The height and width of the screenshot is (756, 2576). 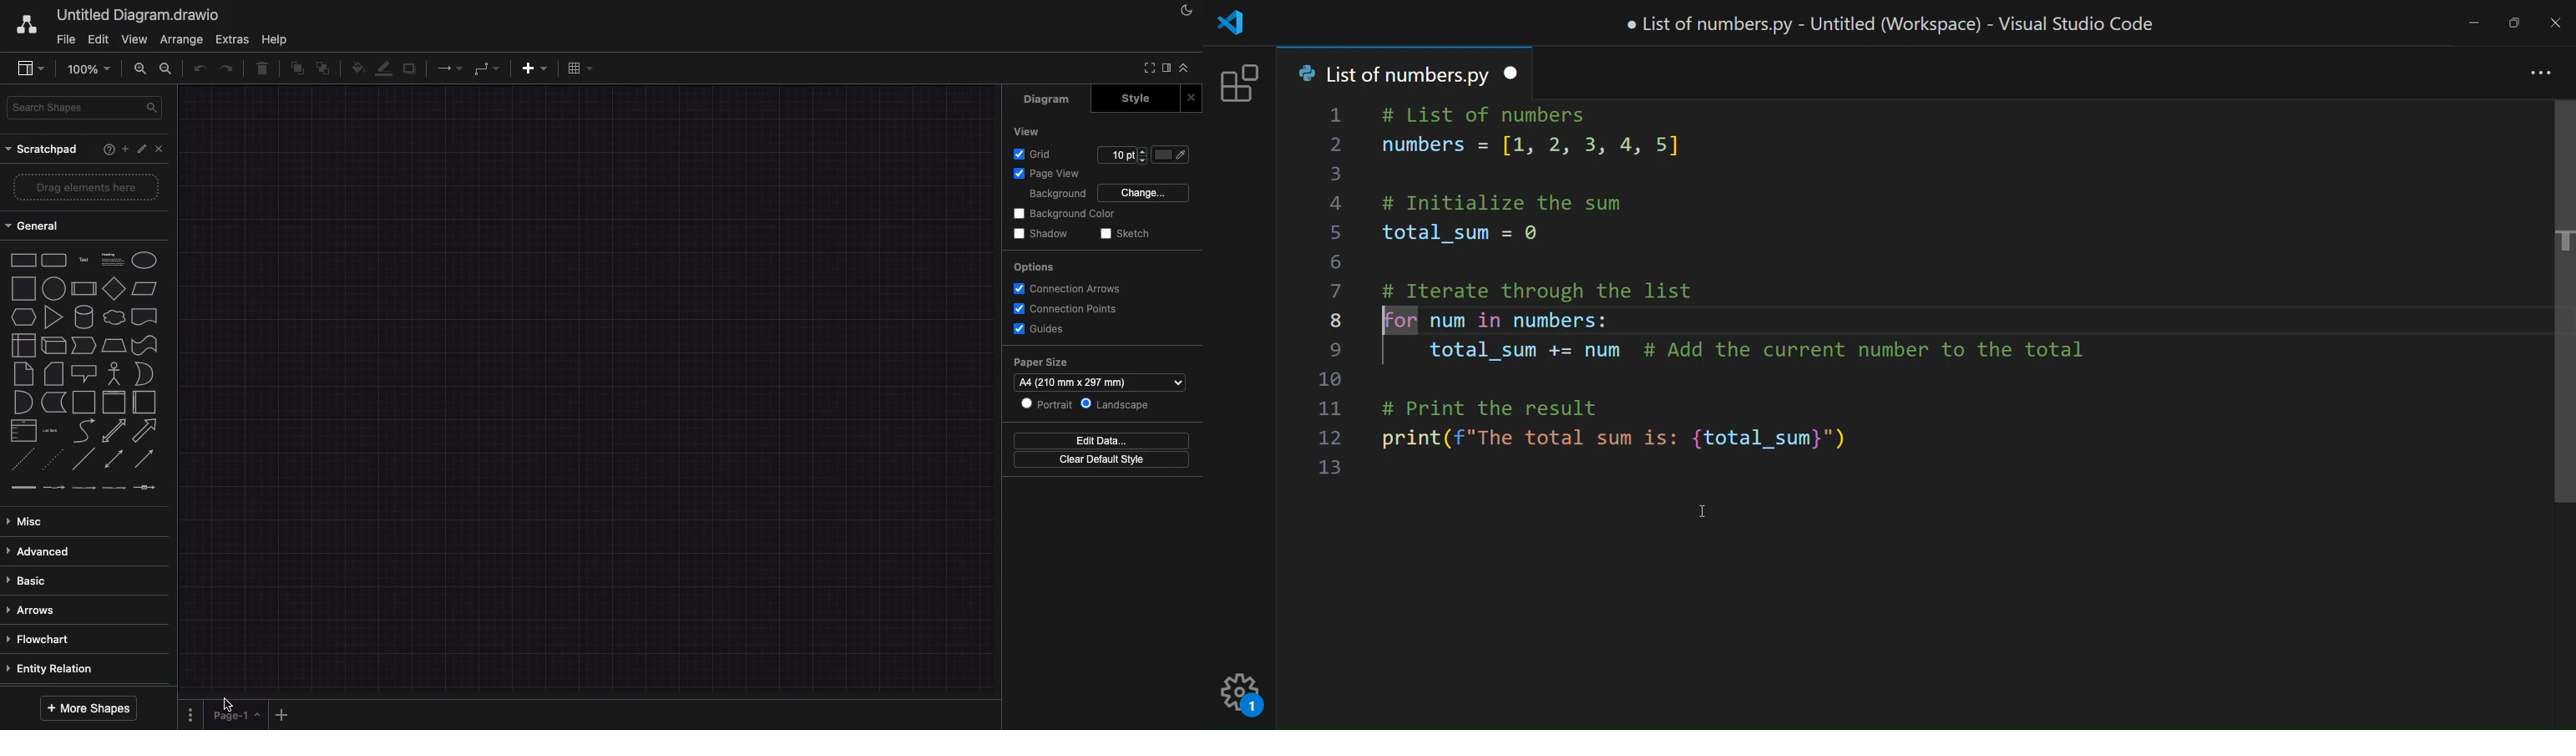 What do you see at coordinates (55, 403) in the screenshot?
I see `data storage` at bounding box center [55, 403].